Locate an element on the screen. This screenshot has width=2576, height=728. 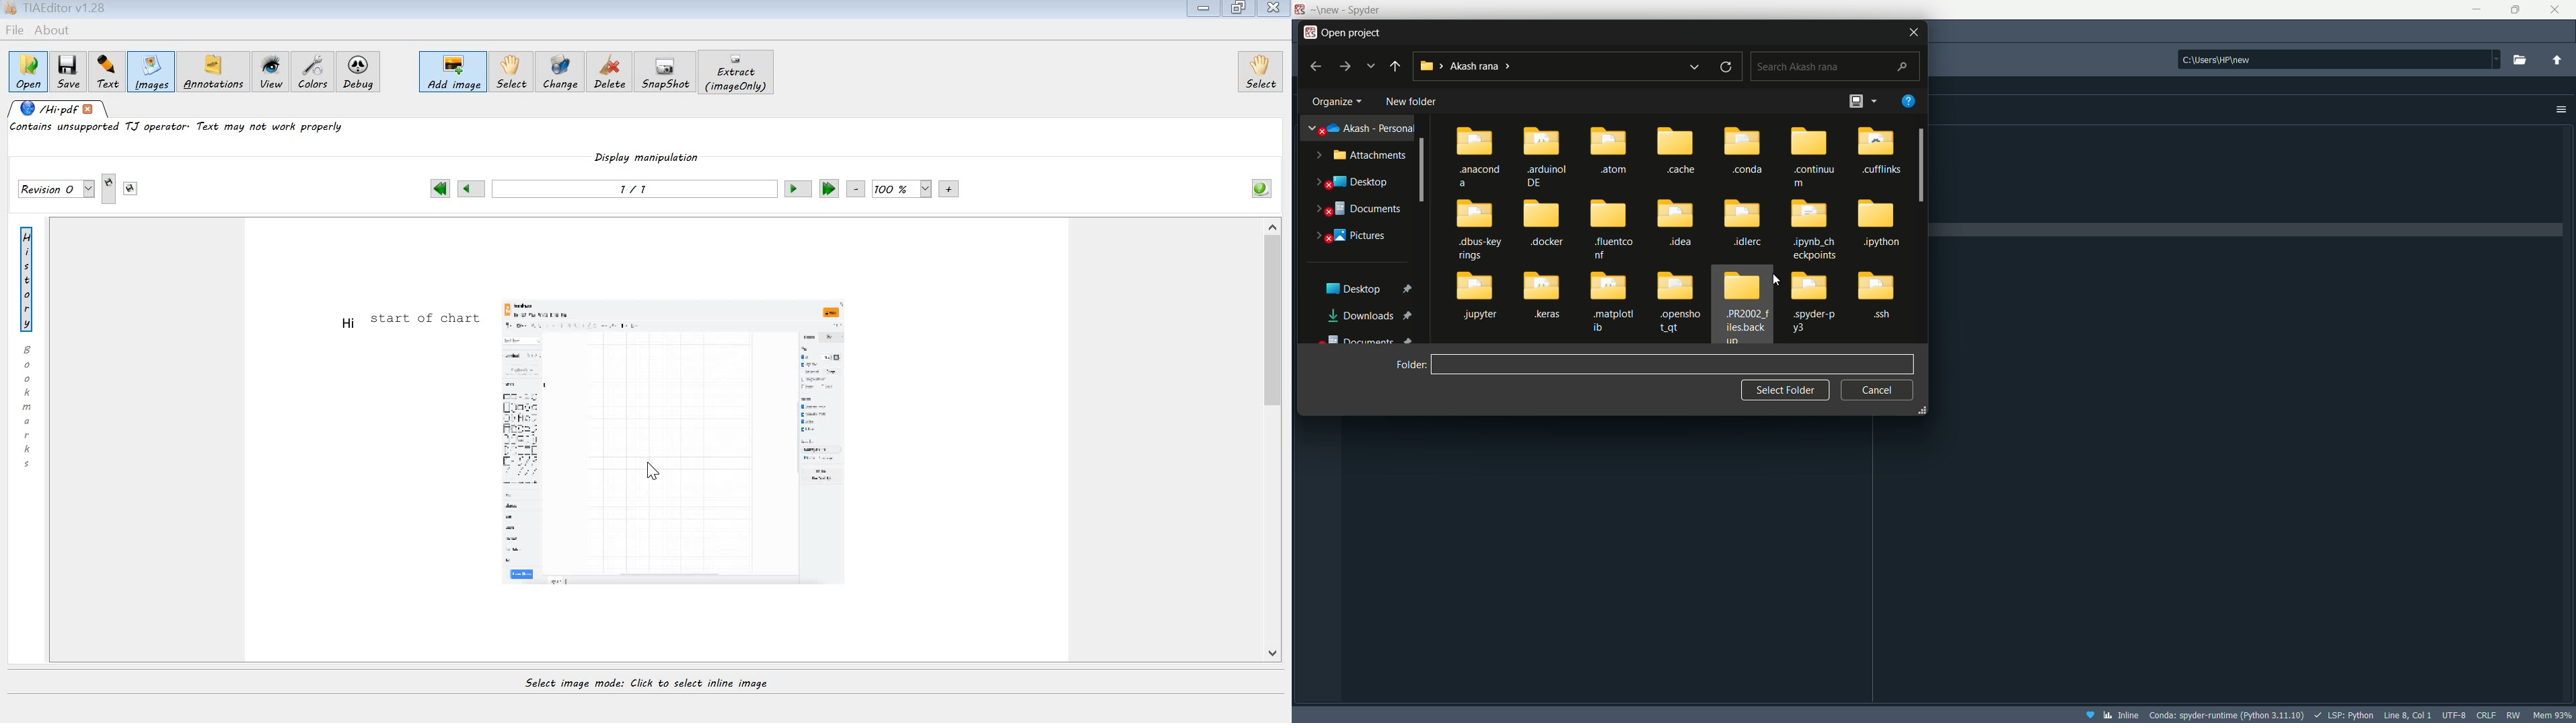
desktop is located at coordinates (1366, 288).